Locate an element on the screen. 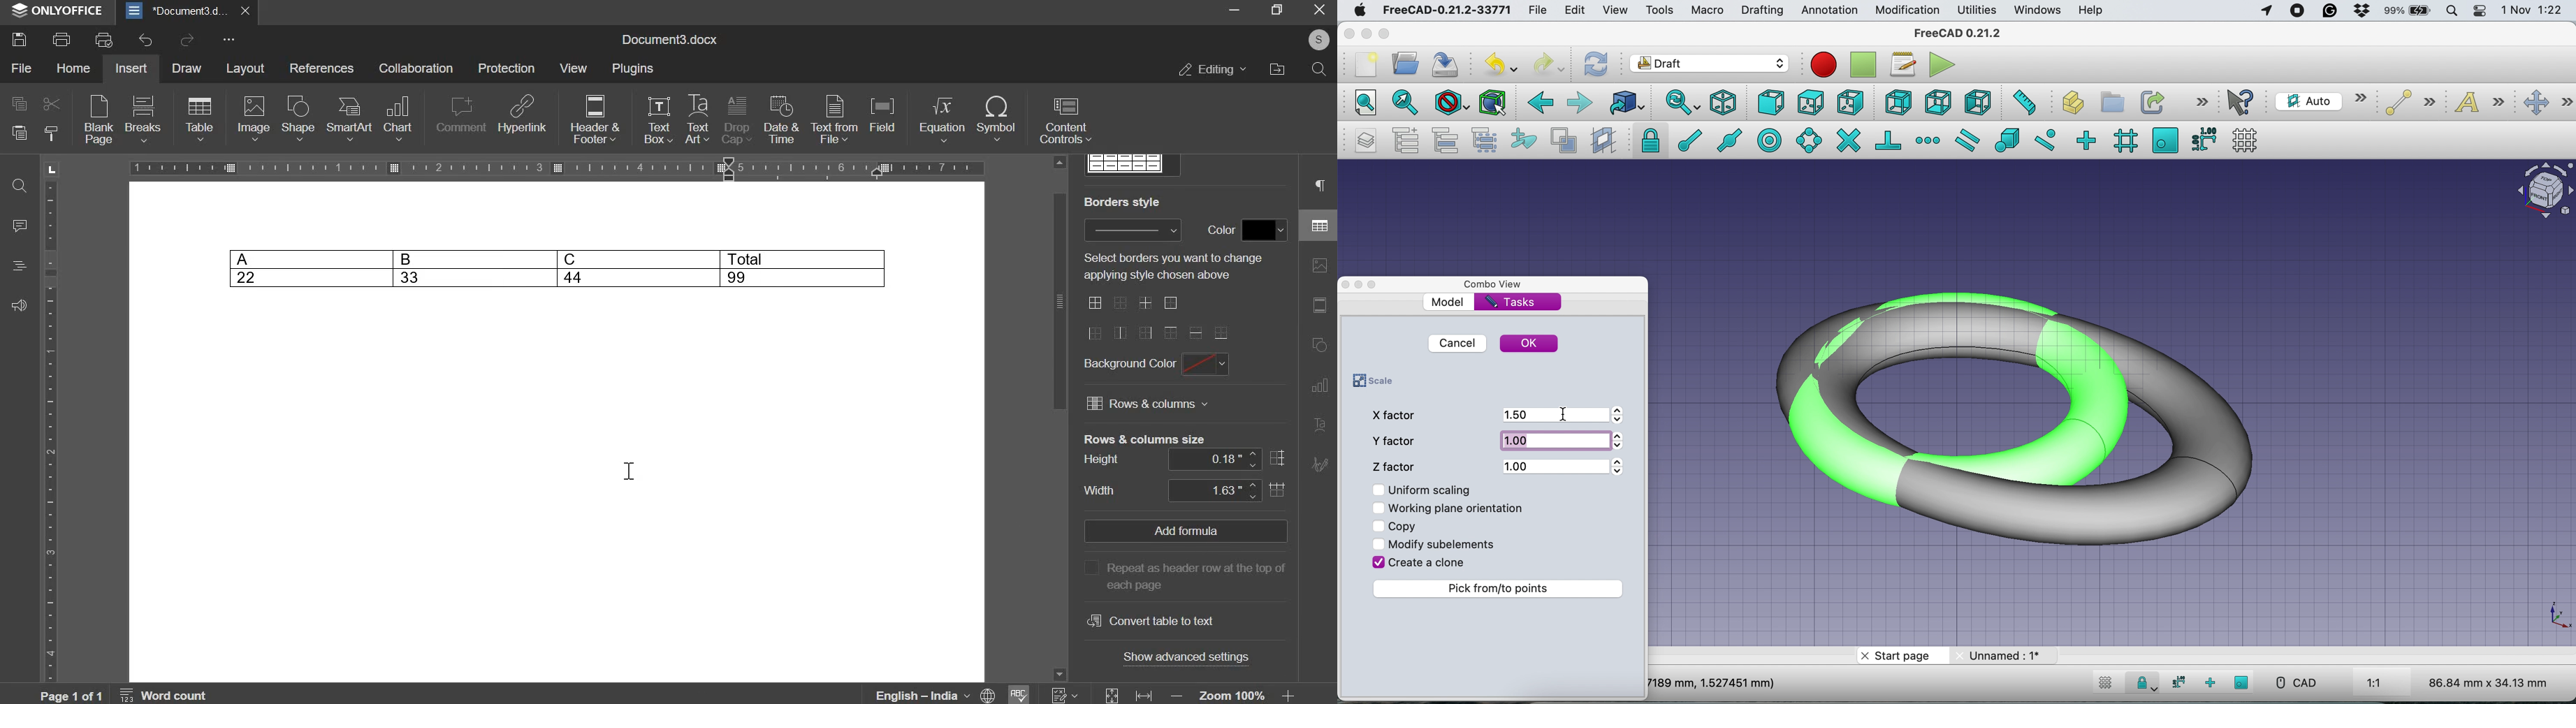  z factor is located at coordinates (1397, 464).